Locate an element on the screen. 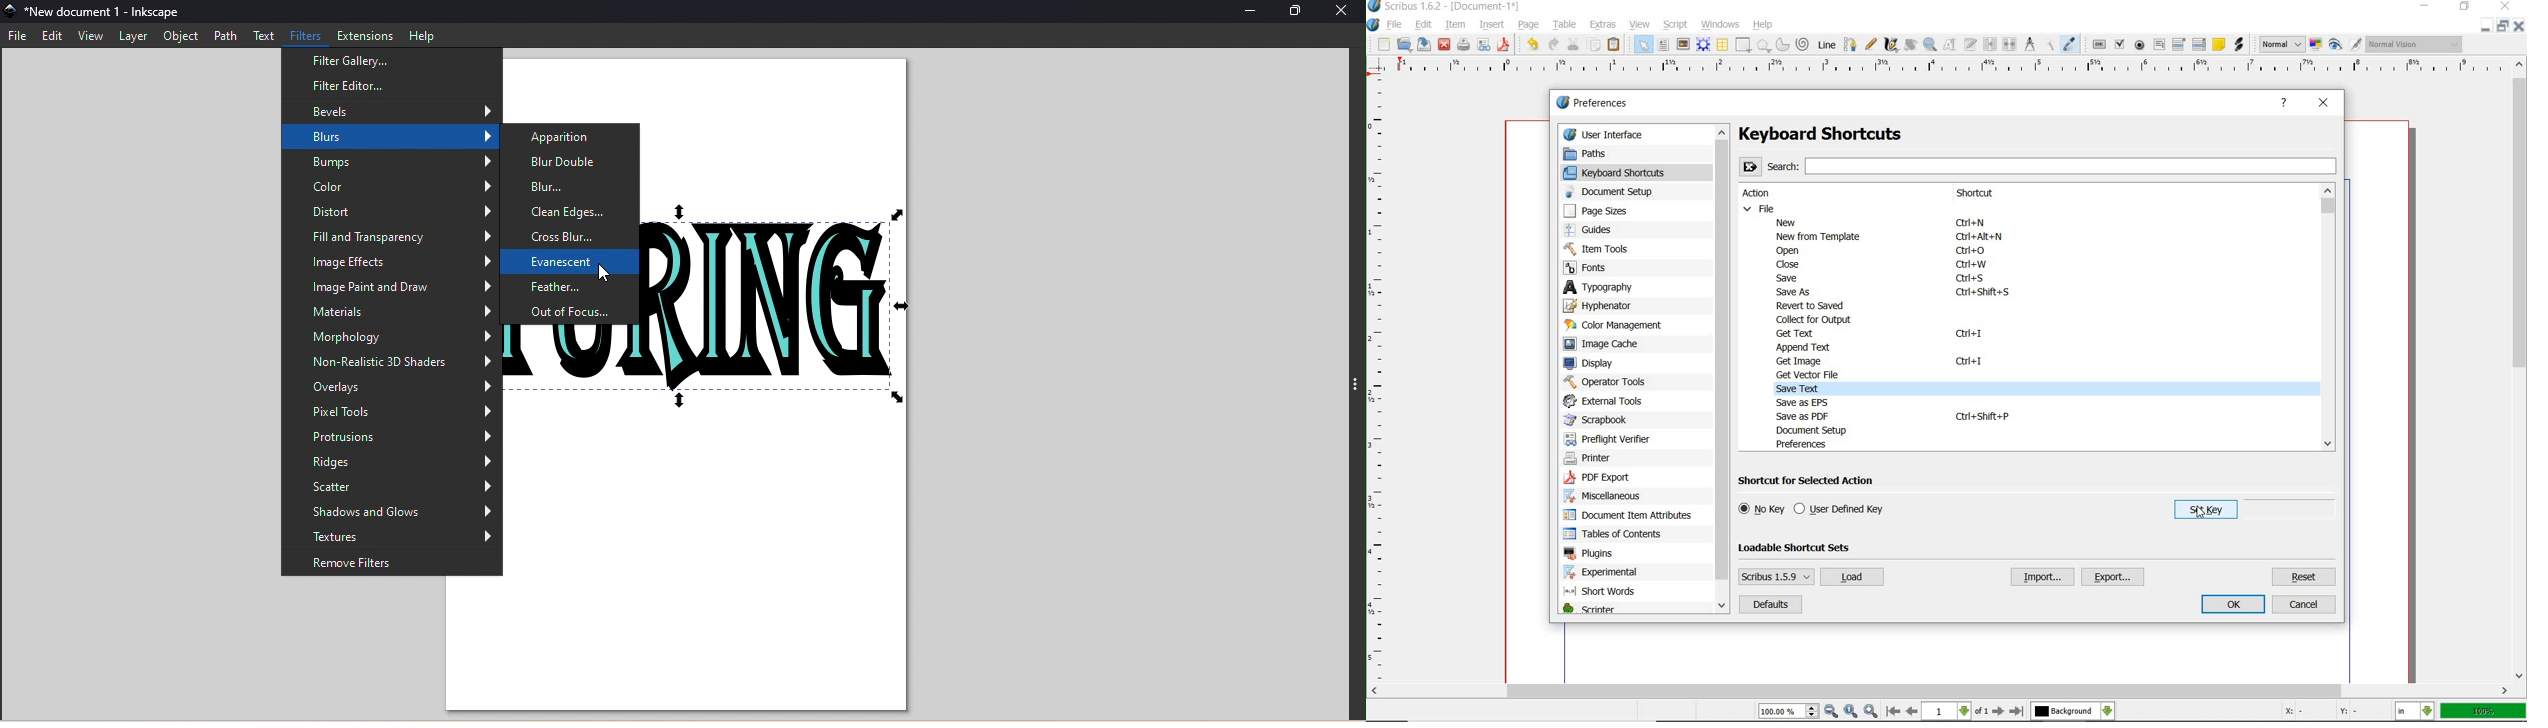 The width and height of the screenshot is (2548, 728). user defined key is located at coordinates (1842, 510).